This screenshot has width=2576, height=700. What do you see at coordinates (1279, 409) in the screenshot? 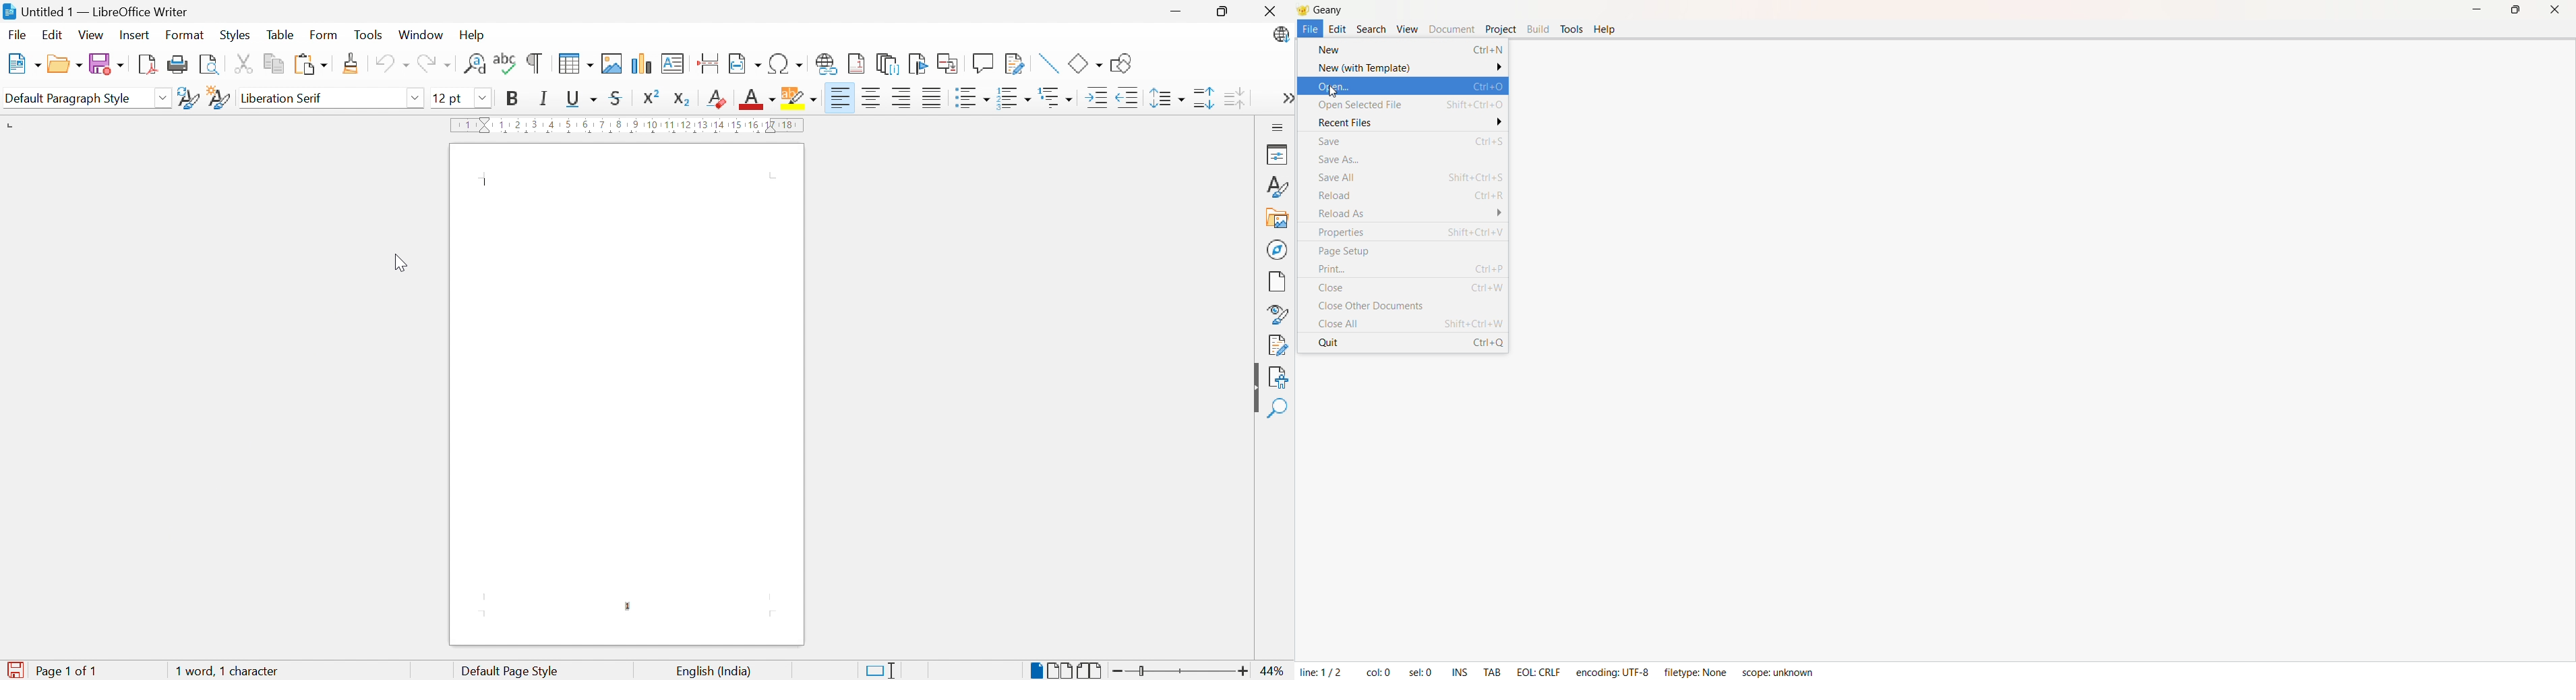
I see `Find` at bounding box center [1279, 409].